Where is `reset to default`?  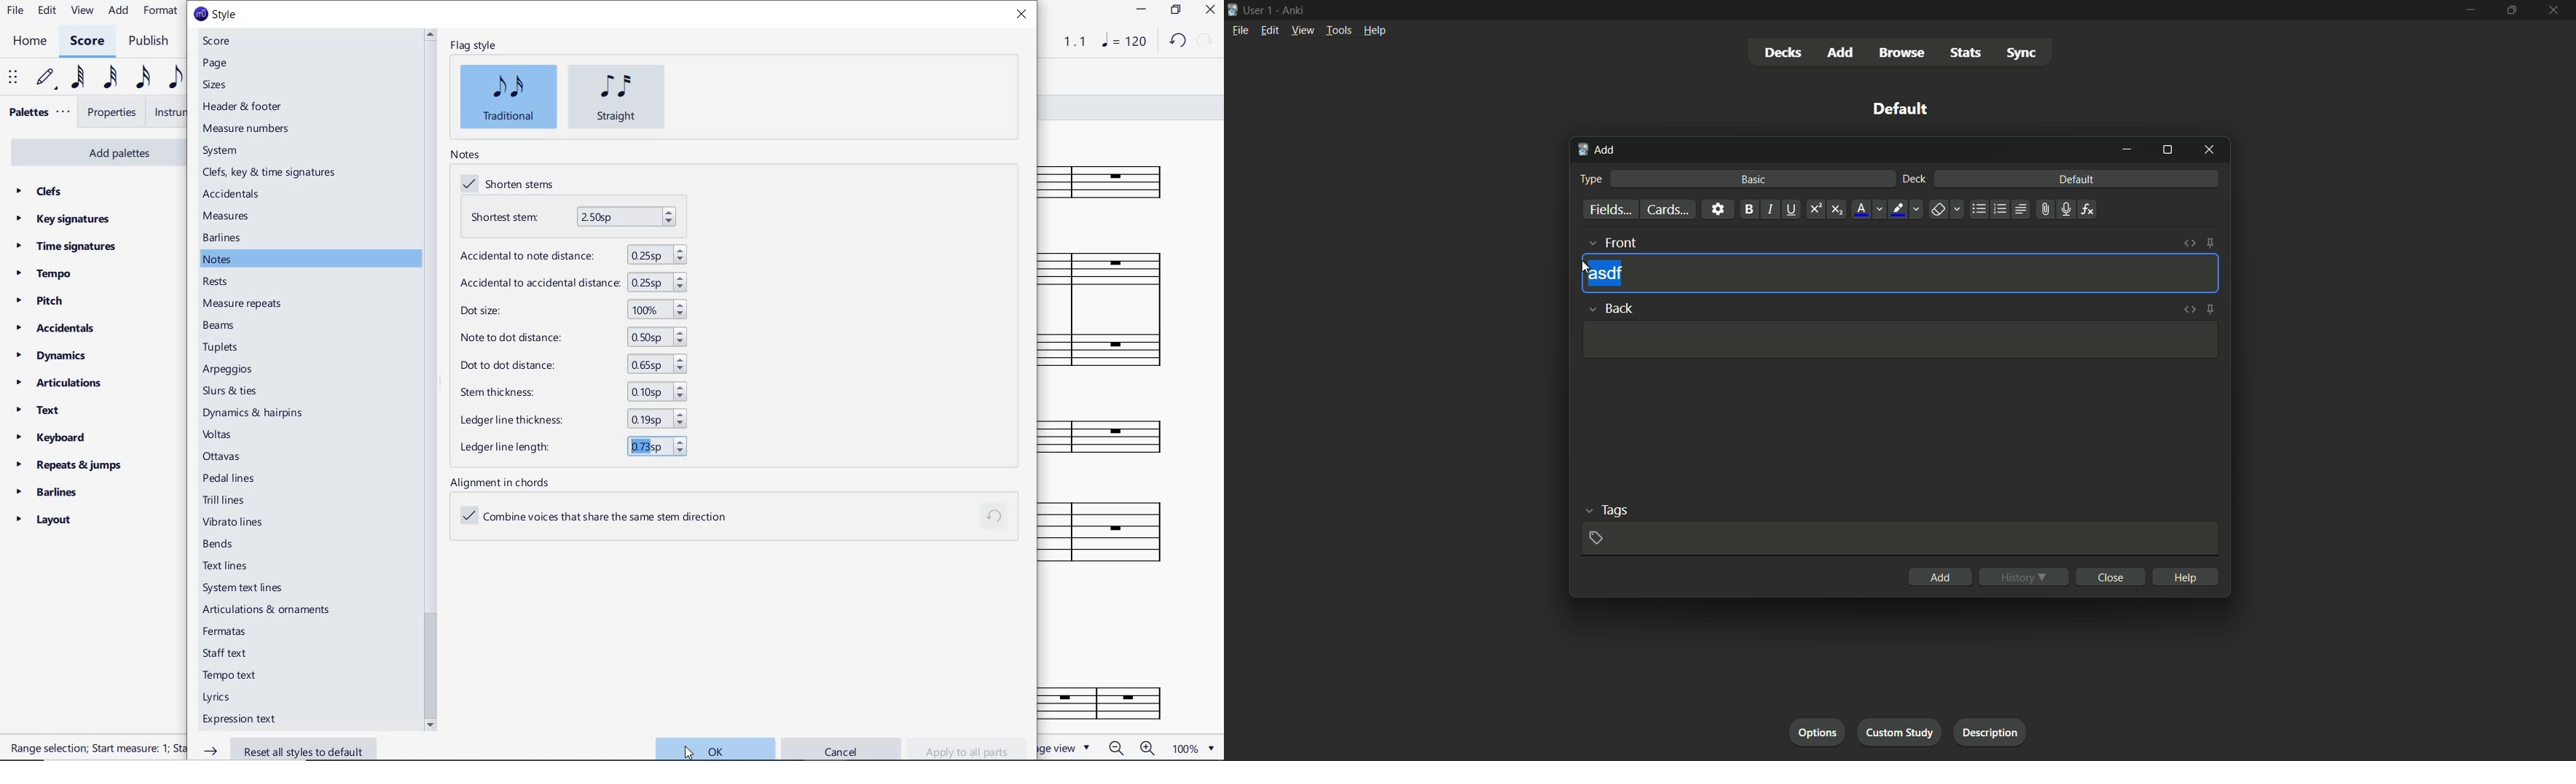 reset to default is located at coordinates (995, 518).